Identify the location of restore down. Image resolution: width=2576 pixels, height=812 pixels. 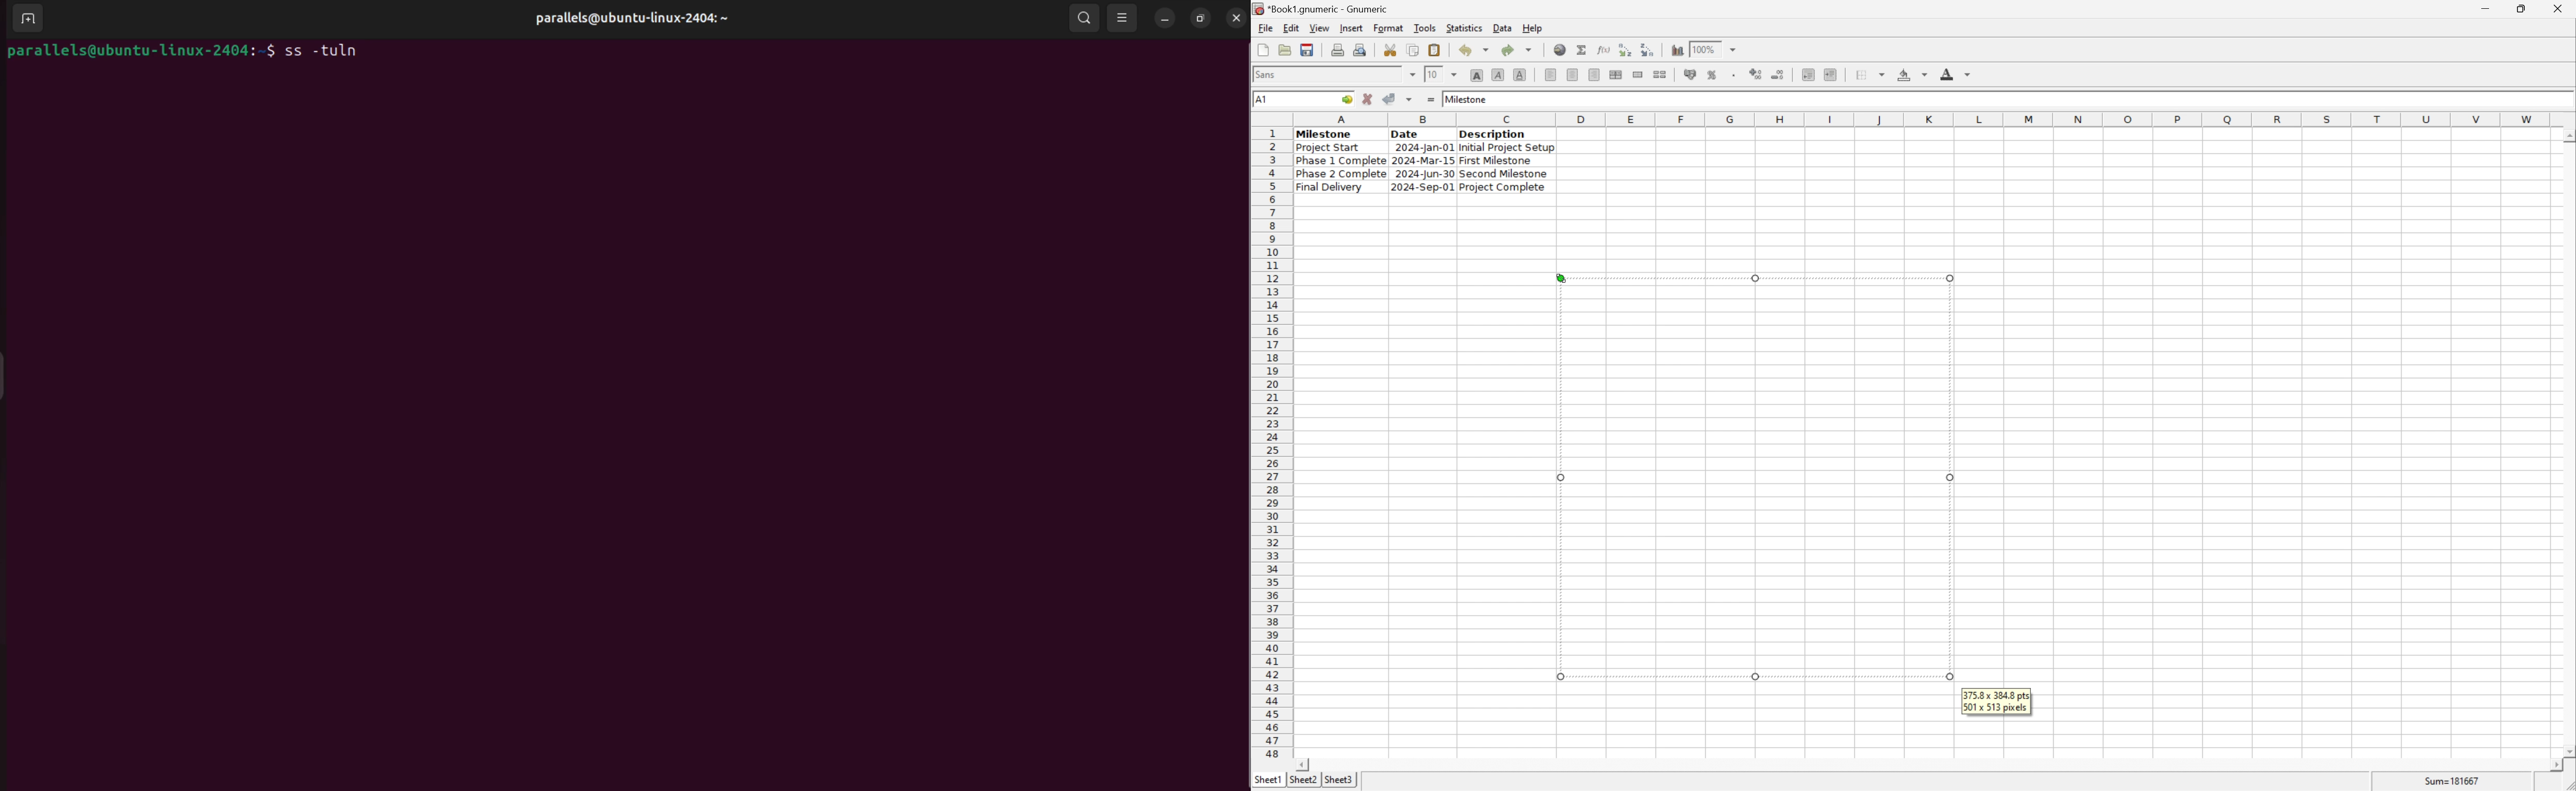
(2525, 8).